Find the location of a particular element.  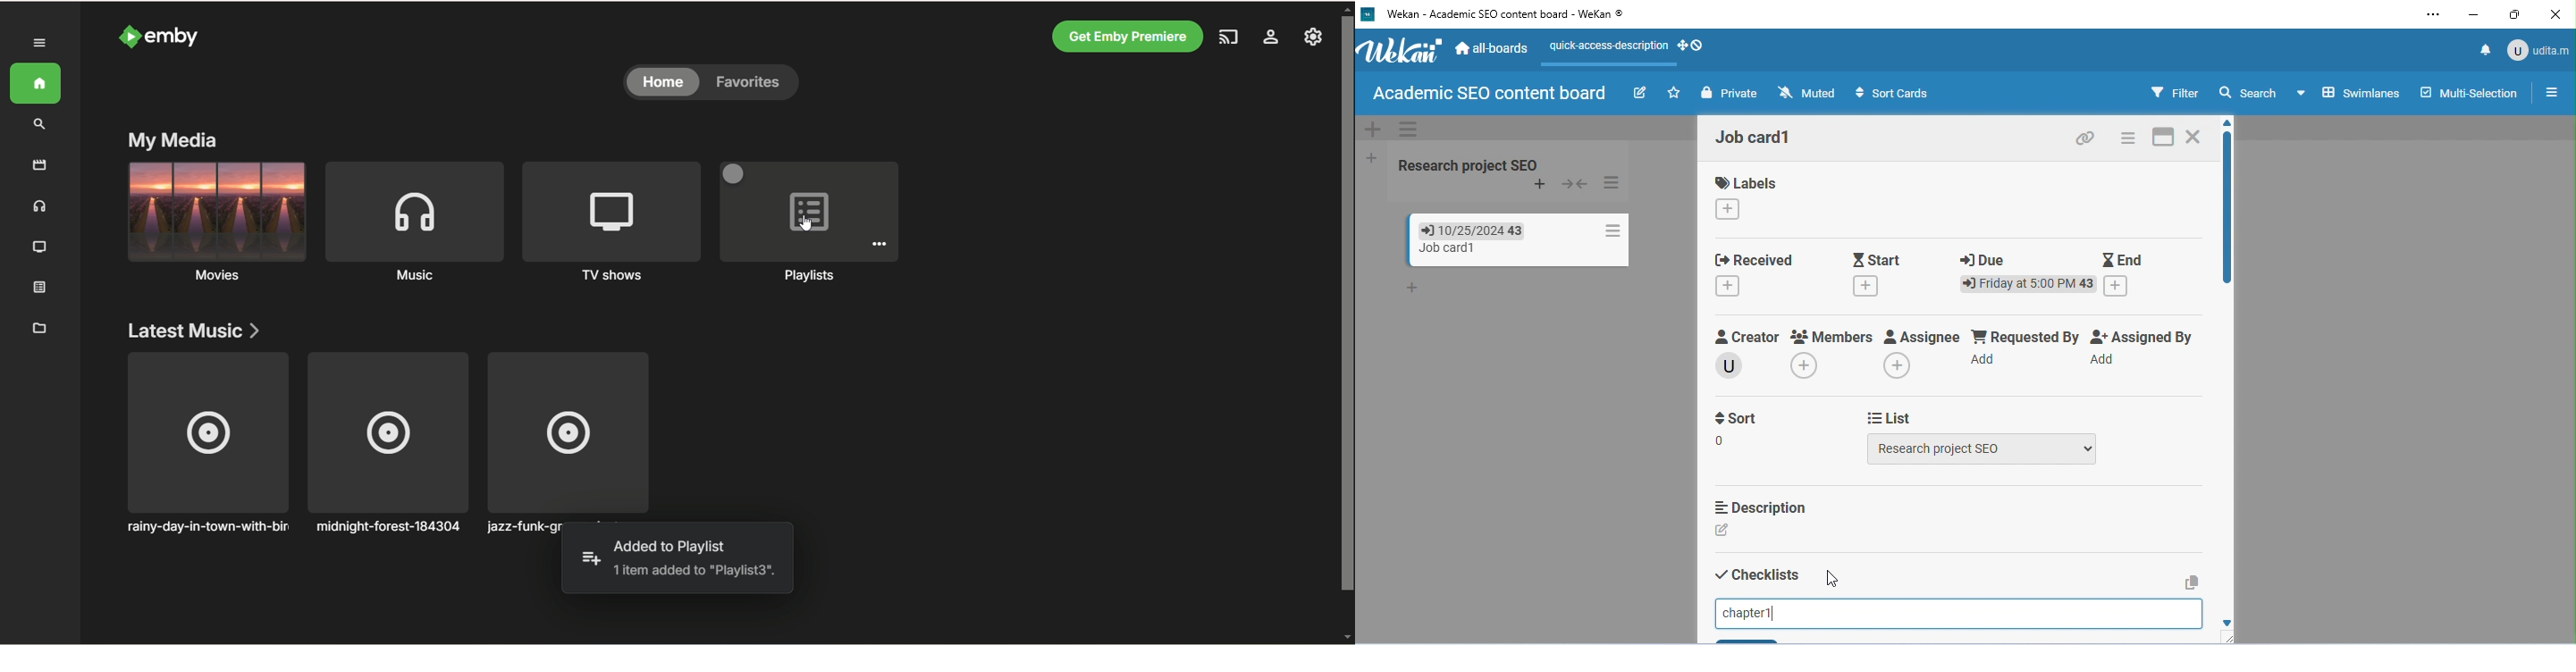

maximize card is located at coordinates (2163, 138).